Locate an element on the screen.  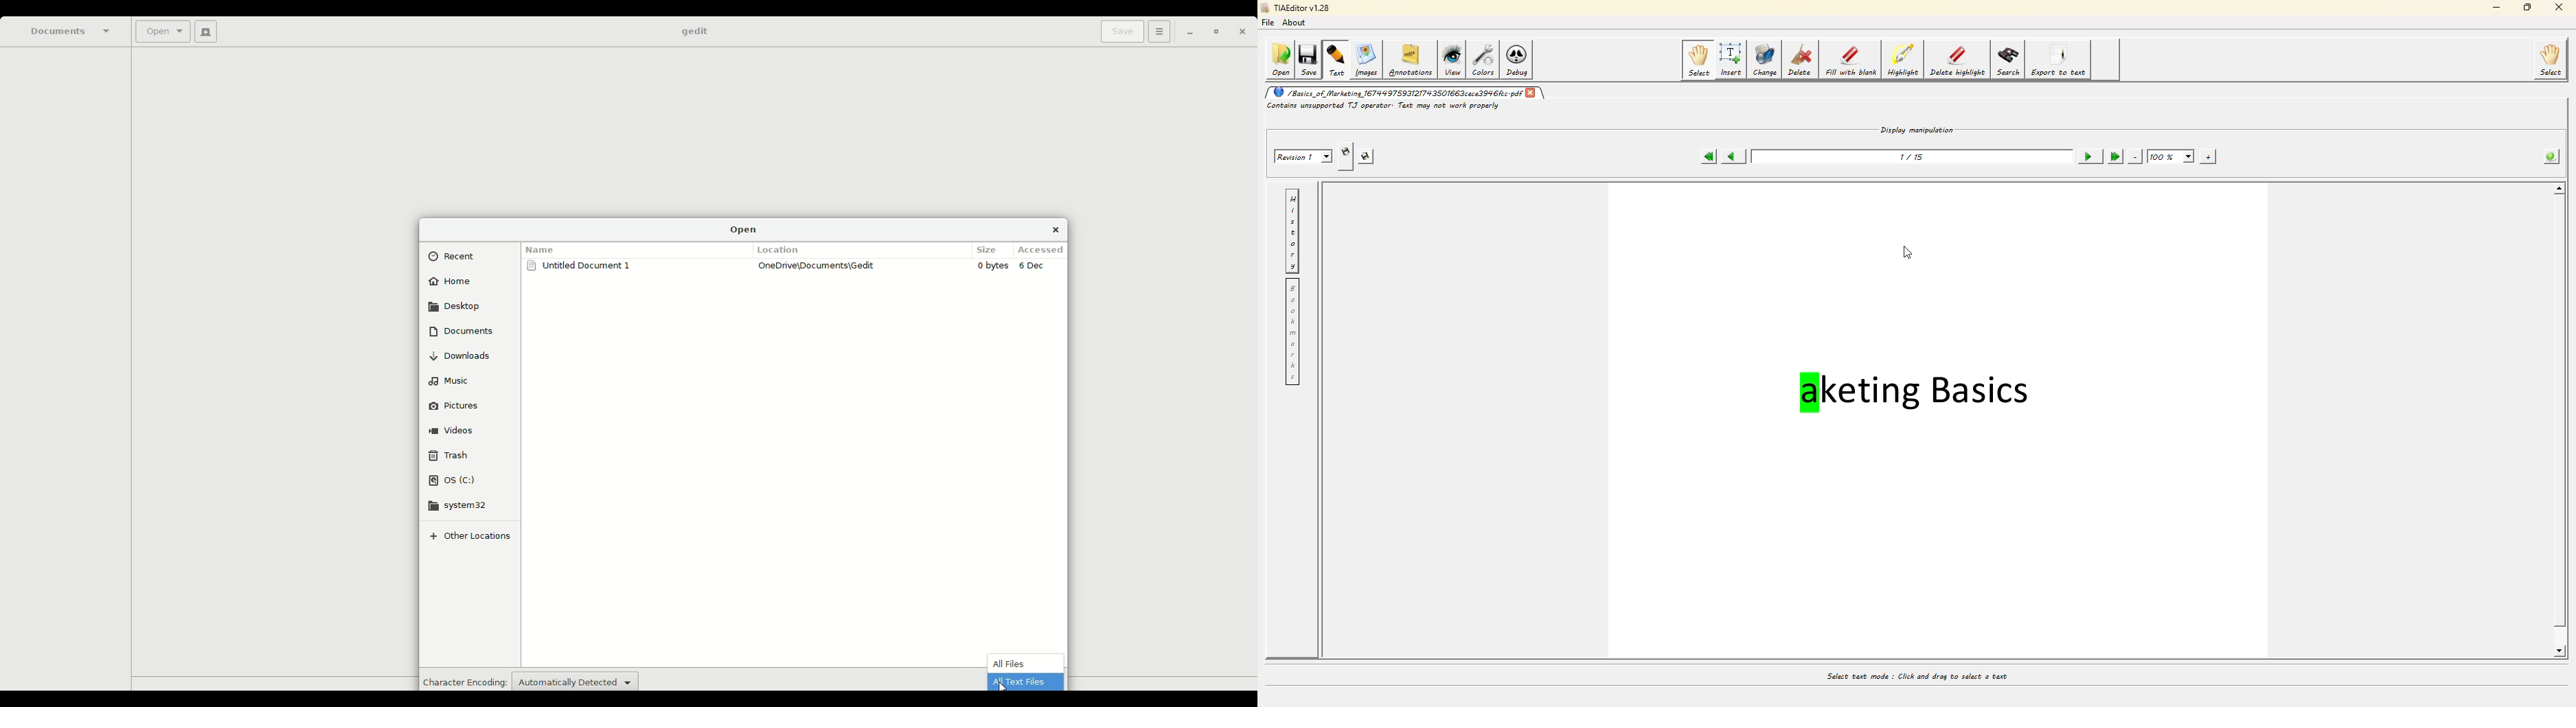
Recent is located at coordinates (457, 257).